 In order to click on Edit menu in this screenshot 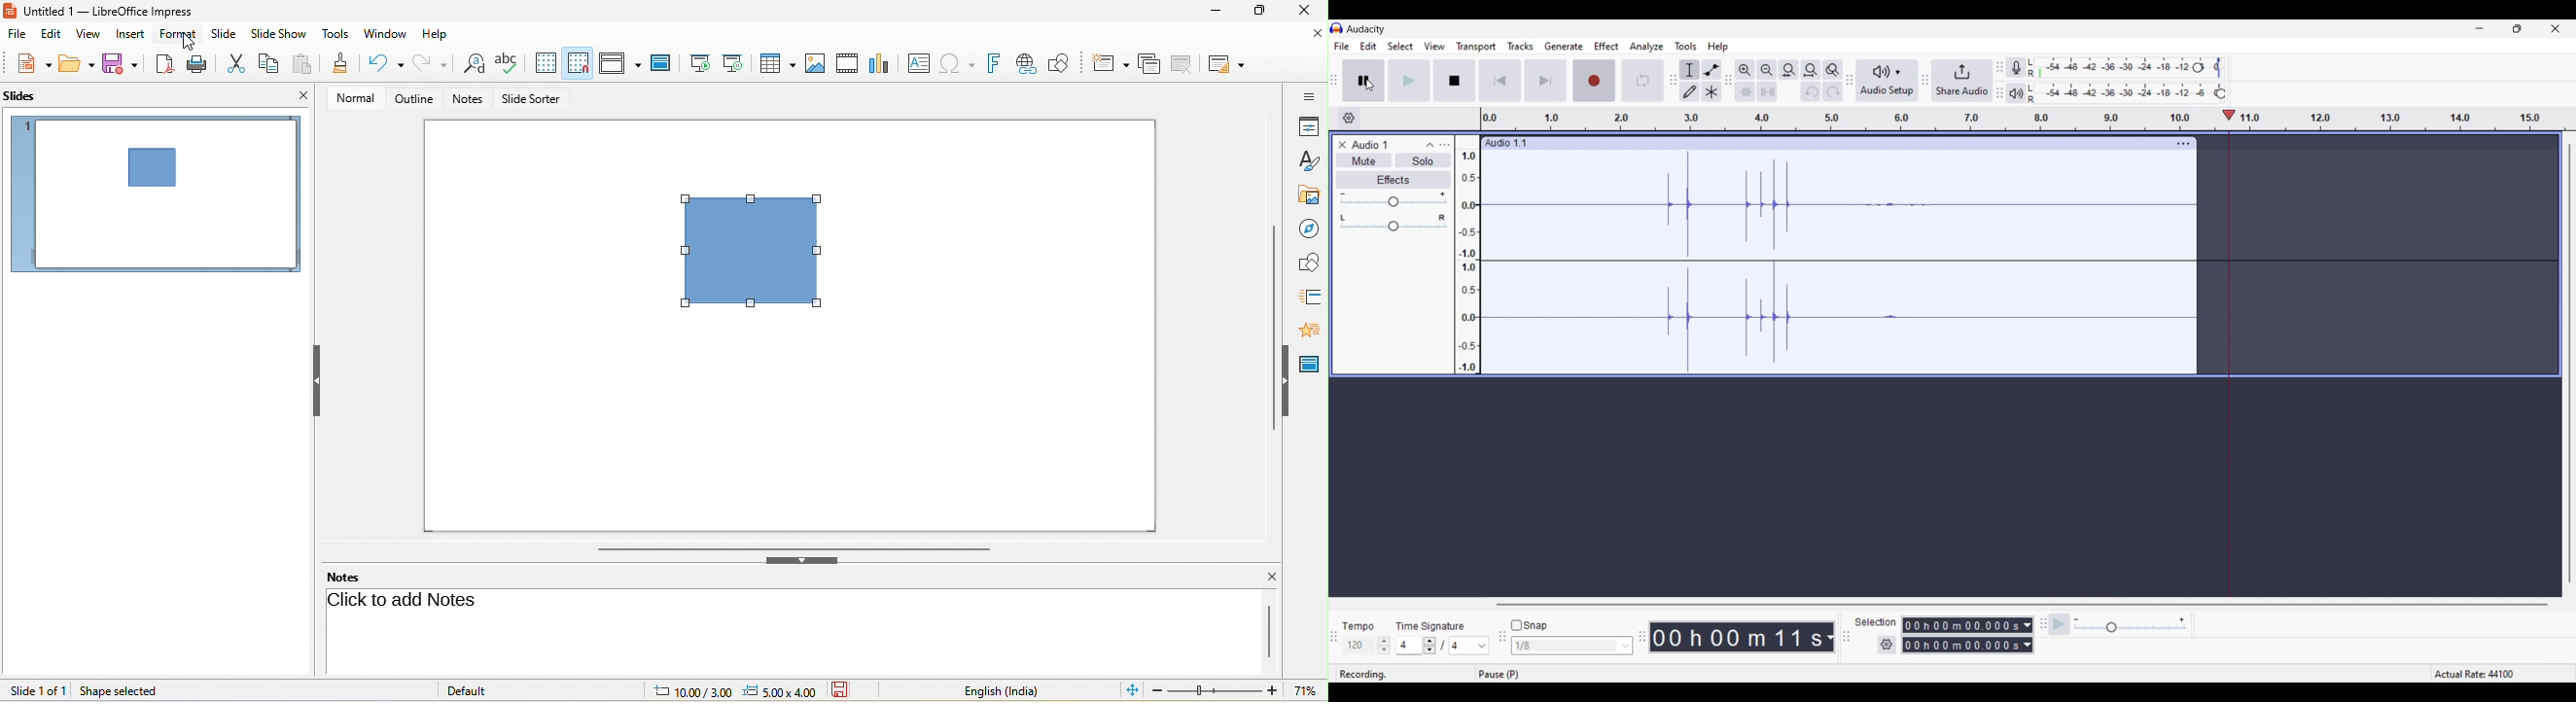, I will do `click(1369, 46)`.